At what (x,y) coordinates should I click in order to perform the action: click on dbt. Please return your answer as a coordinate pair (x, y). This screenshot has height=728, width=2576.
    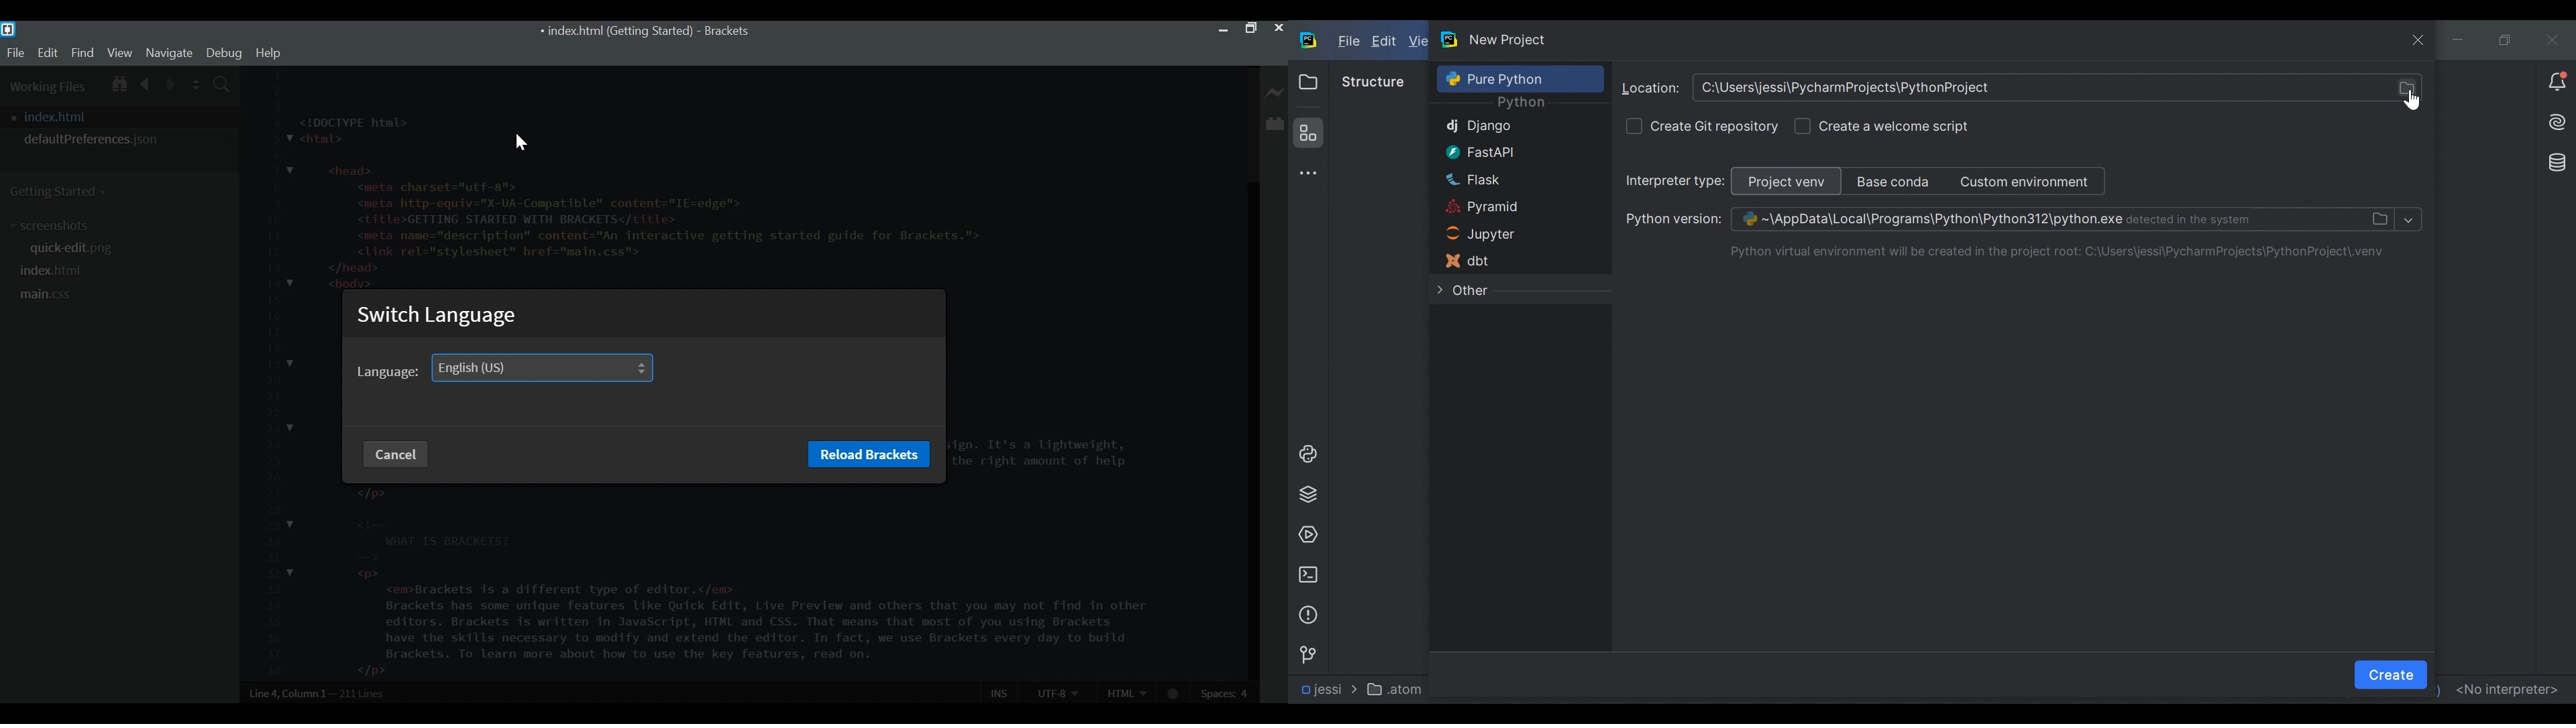
    Looking at the image, I should click on (1509, 261).